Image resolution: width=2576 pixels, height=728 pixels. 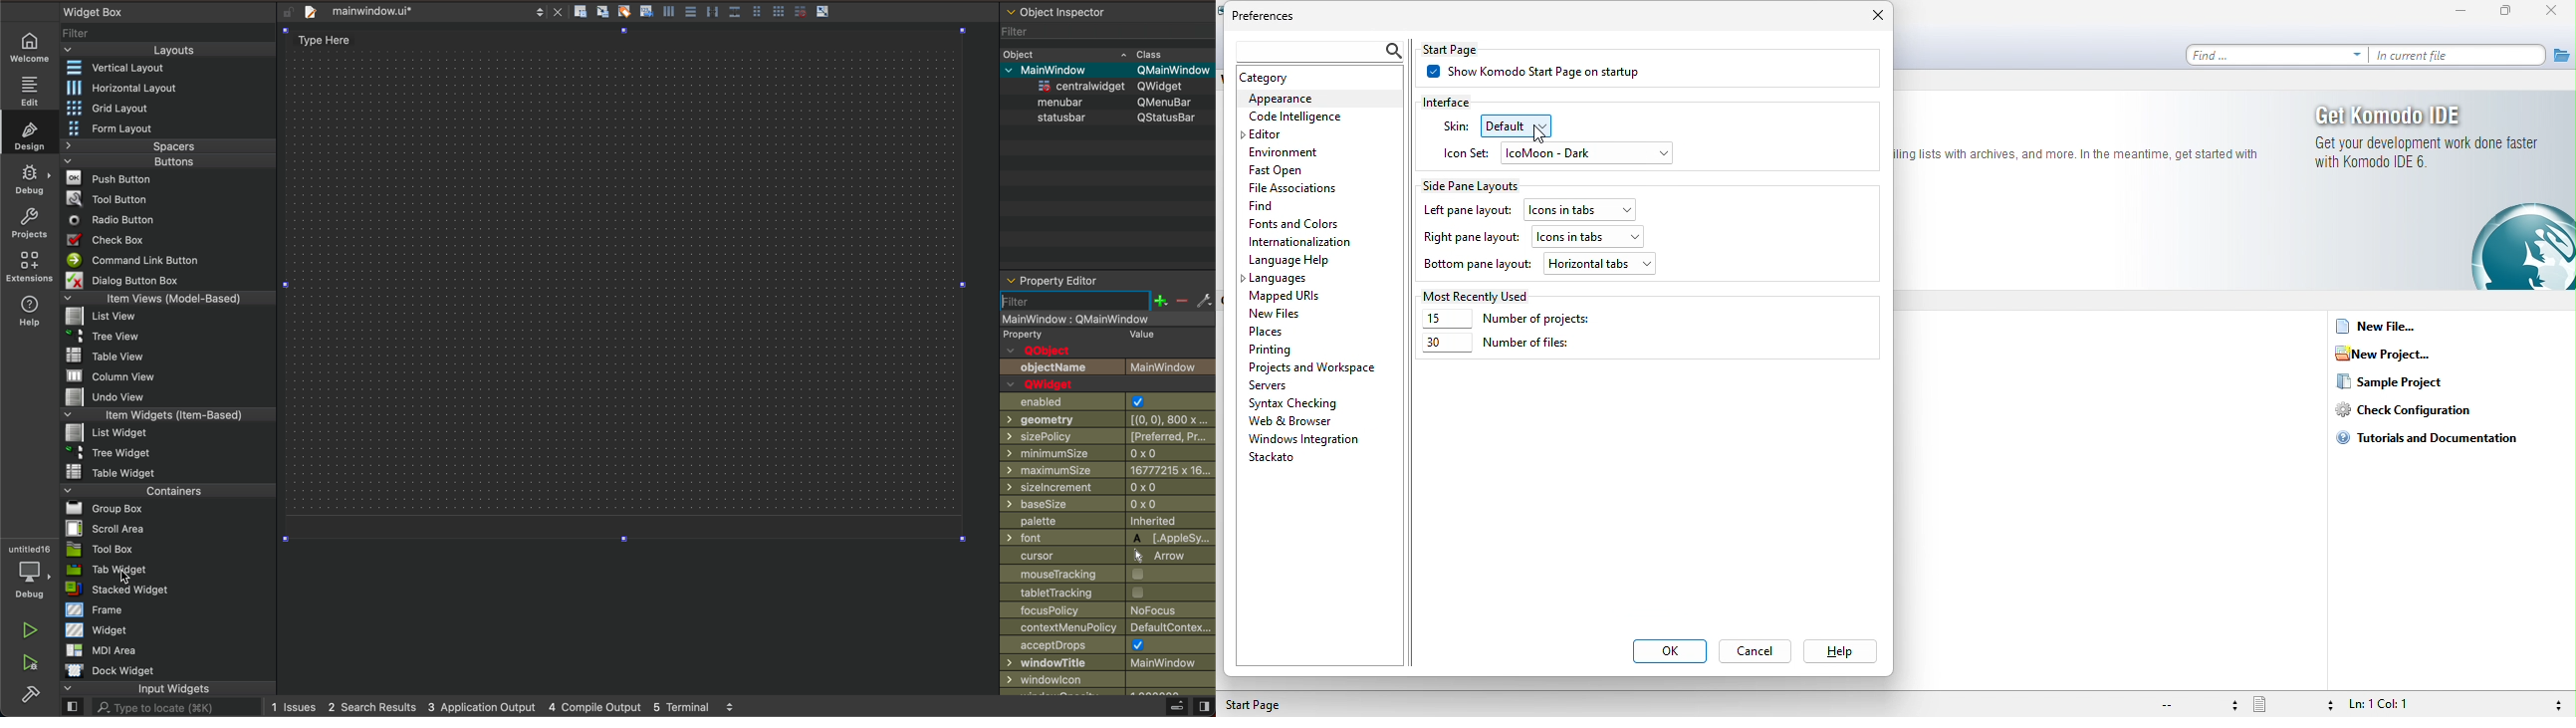 I want to click on run and debuh, so click(x=36, y=663).